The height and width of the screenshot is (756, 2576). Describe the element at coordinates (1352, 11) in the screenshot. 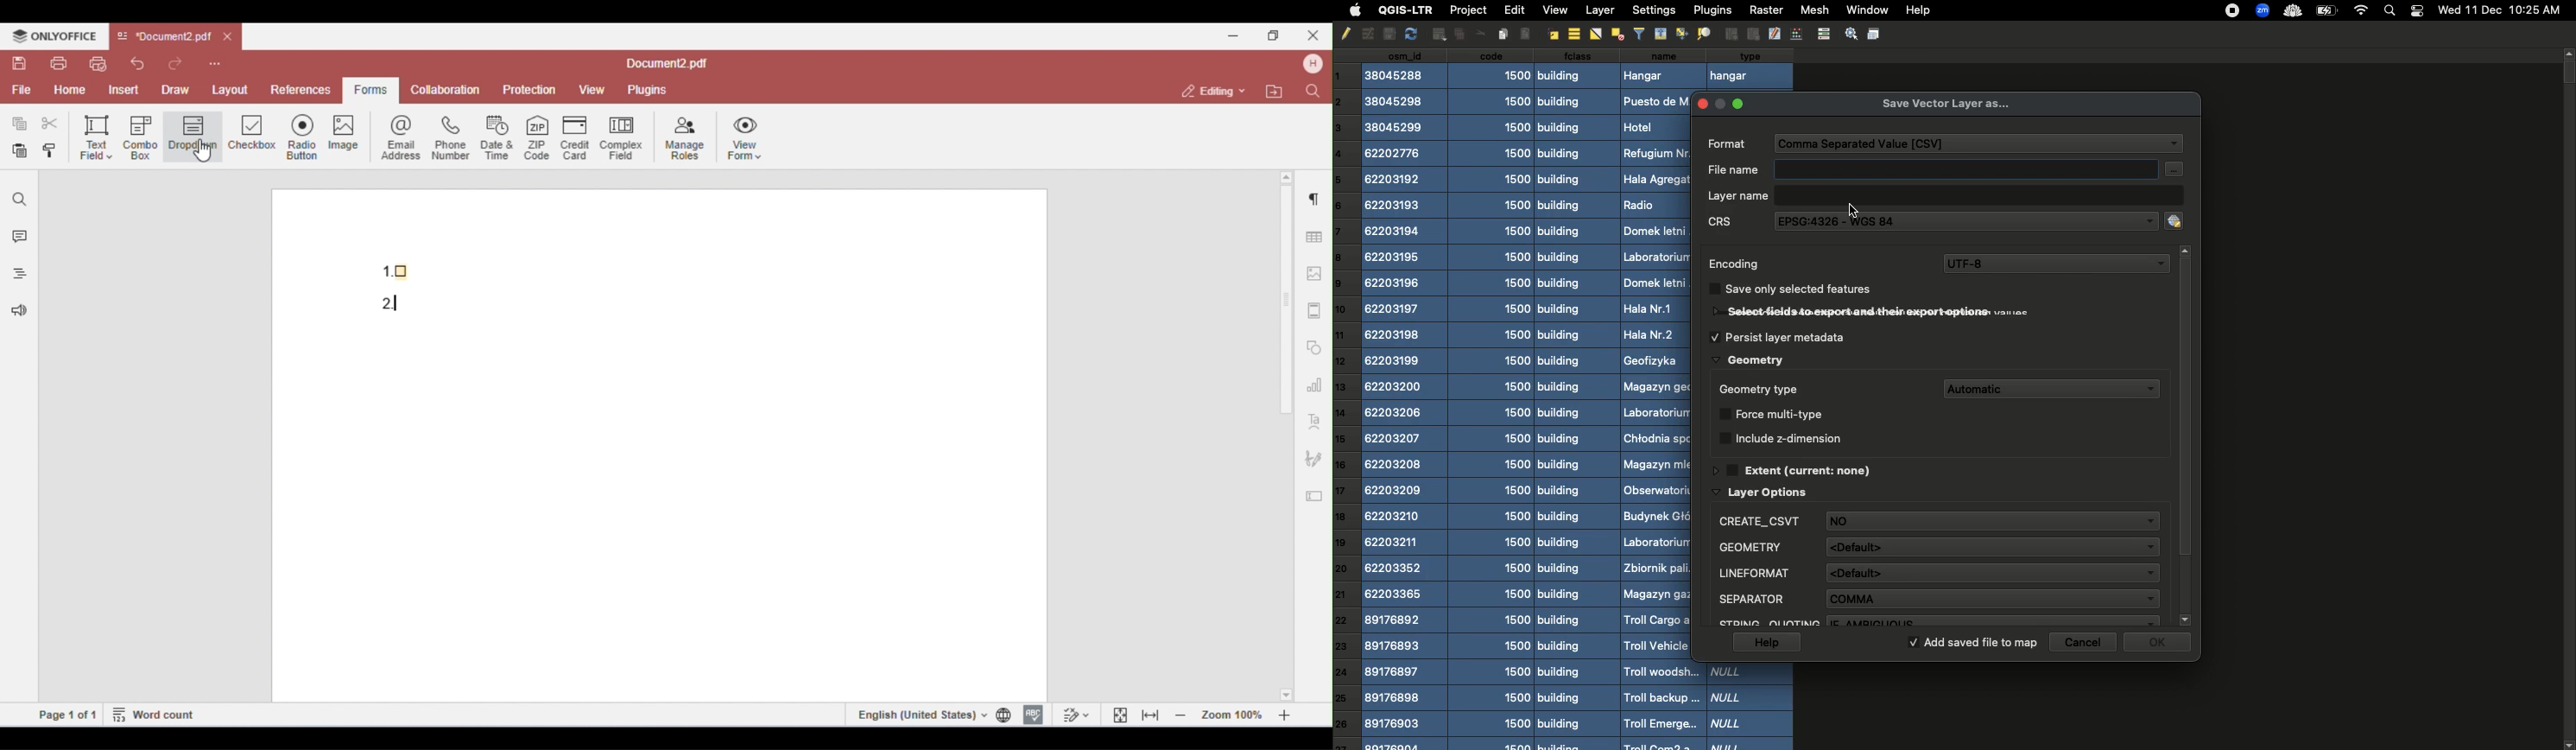

I see `Apple` at that location.